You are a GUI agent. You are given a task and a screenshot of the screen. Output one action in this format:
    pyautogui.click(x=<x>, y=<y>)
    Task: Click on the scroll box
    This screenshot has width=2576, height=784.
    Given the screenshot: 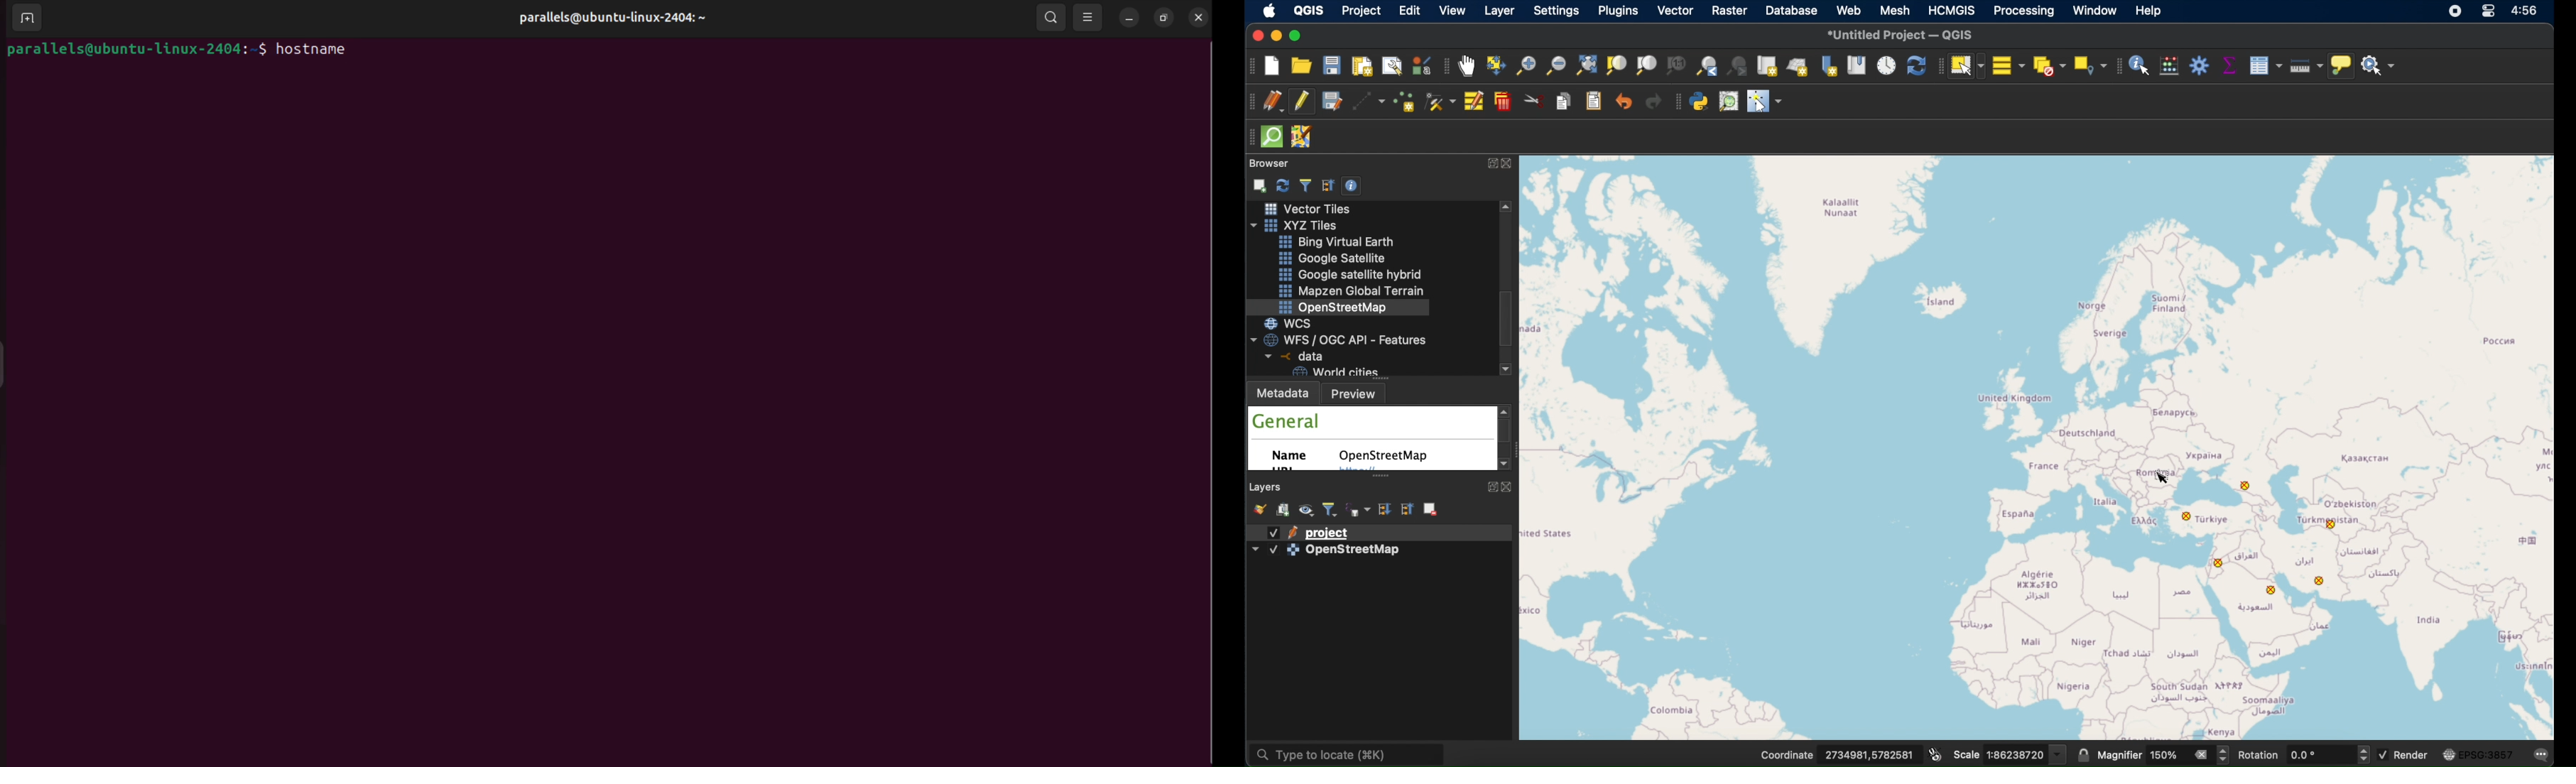 What is the action you would take?
    pyautogui.click(x=1509, y=320)
    